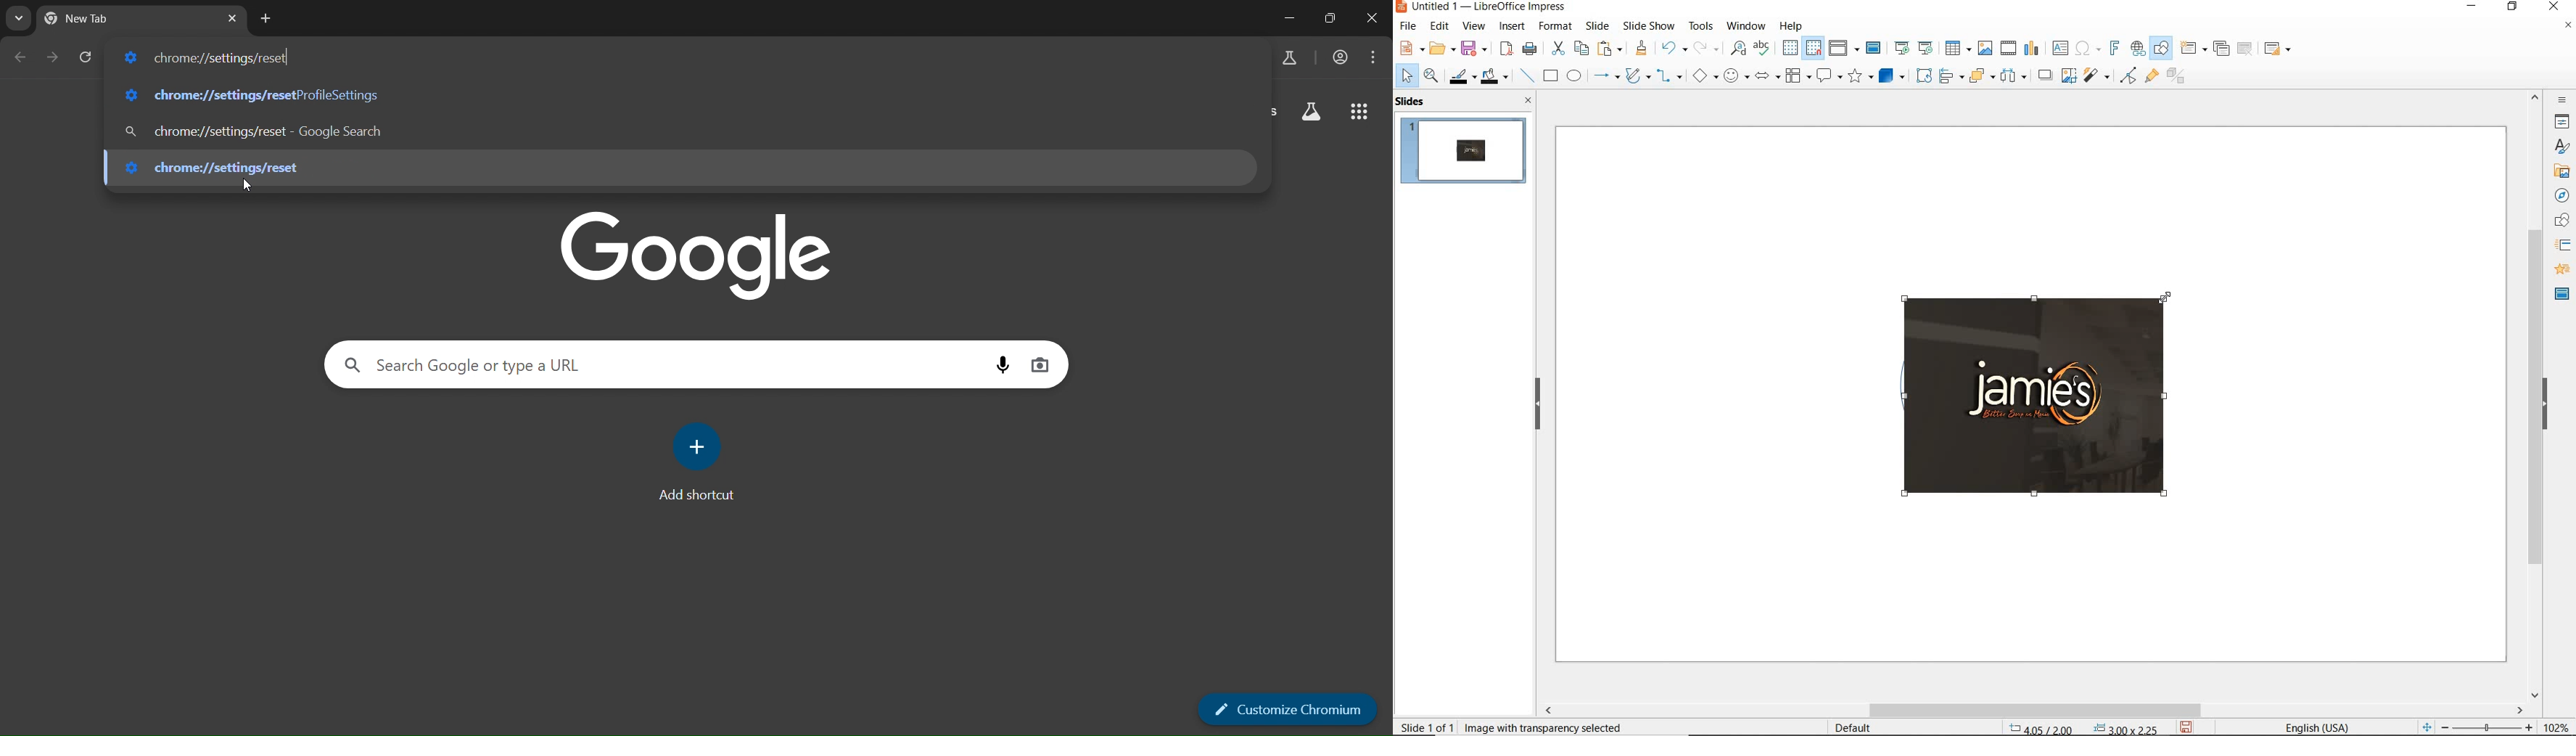 The image size is (2576, 756). Describe the element at coordinates (2562, 147) in the screenshot. I see `styles` at that location.